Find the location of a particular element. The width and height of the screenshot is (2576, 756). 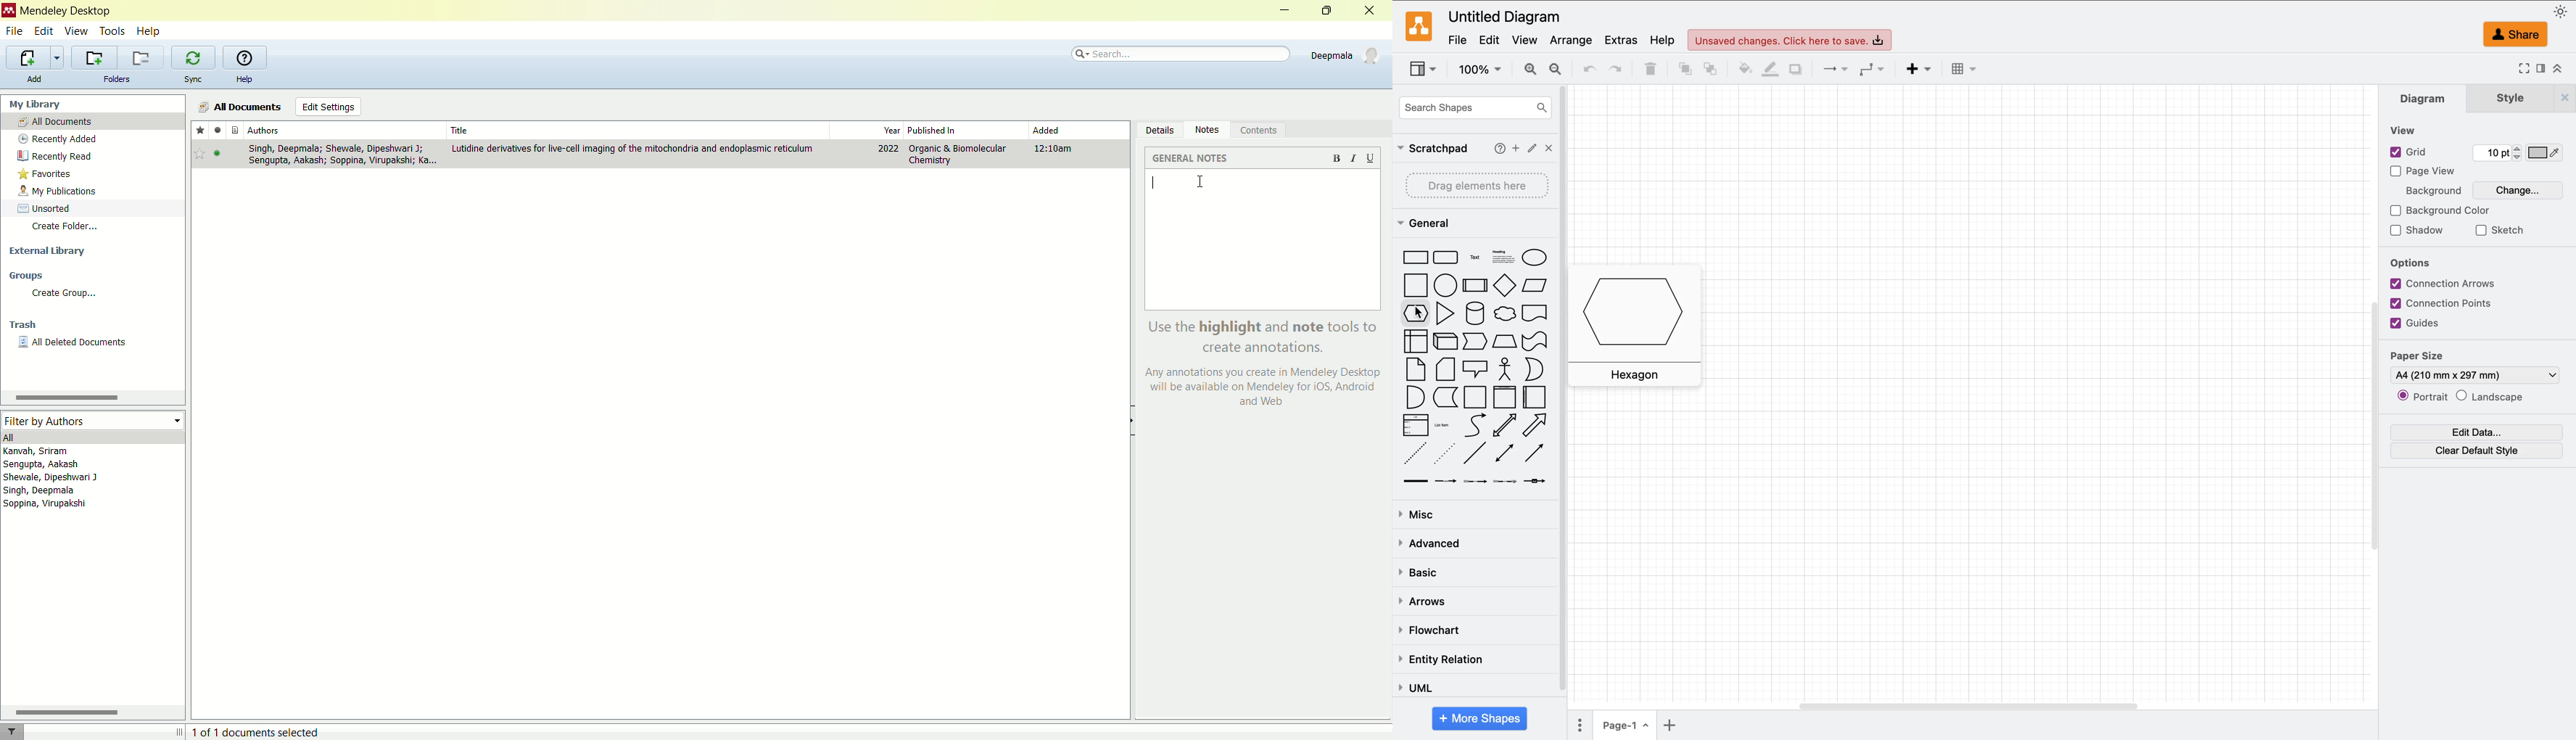

cloud is located at coordinates (1505, 313).